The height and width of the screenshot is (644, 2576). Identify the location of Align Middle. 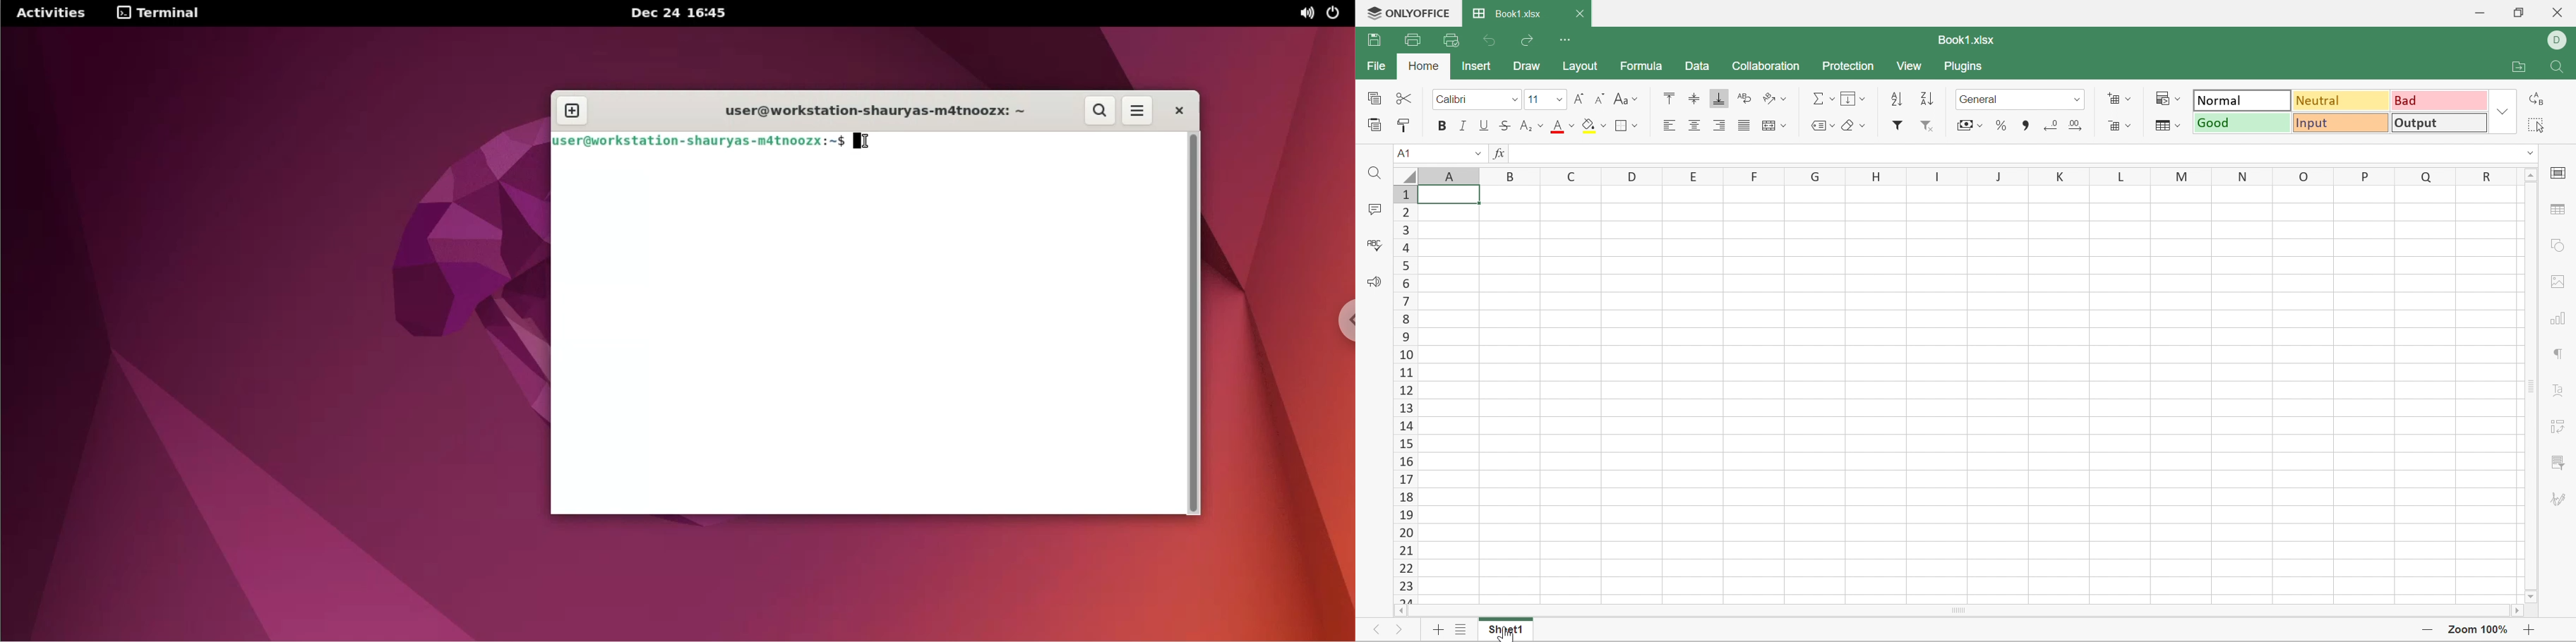
(1696, 100).